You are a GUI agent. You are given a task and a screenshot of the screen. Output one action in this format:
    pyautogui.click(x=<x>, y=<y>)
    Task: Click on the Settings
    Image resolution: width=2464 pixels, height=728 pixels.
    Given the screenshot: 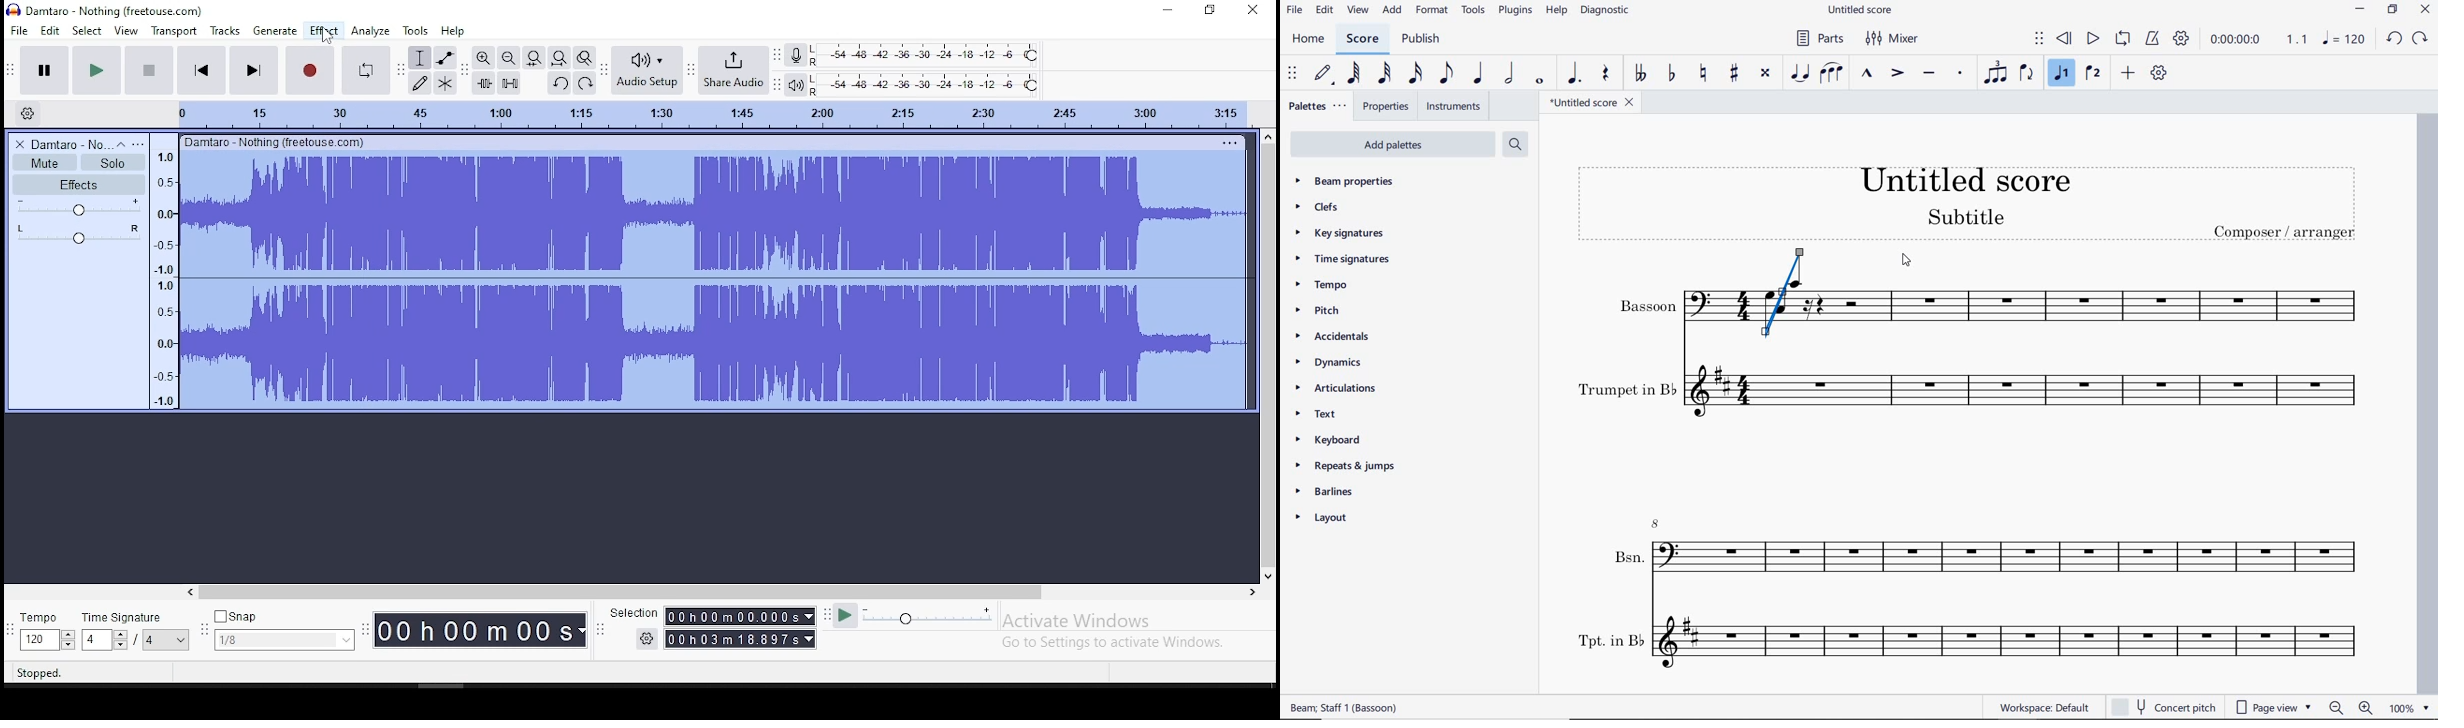 What is the action you would take?
    pyautogui.click(x=646, y=639)
    